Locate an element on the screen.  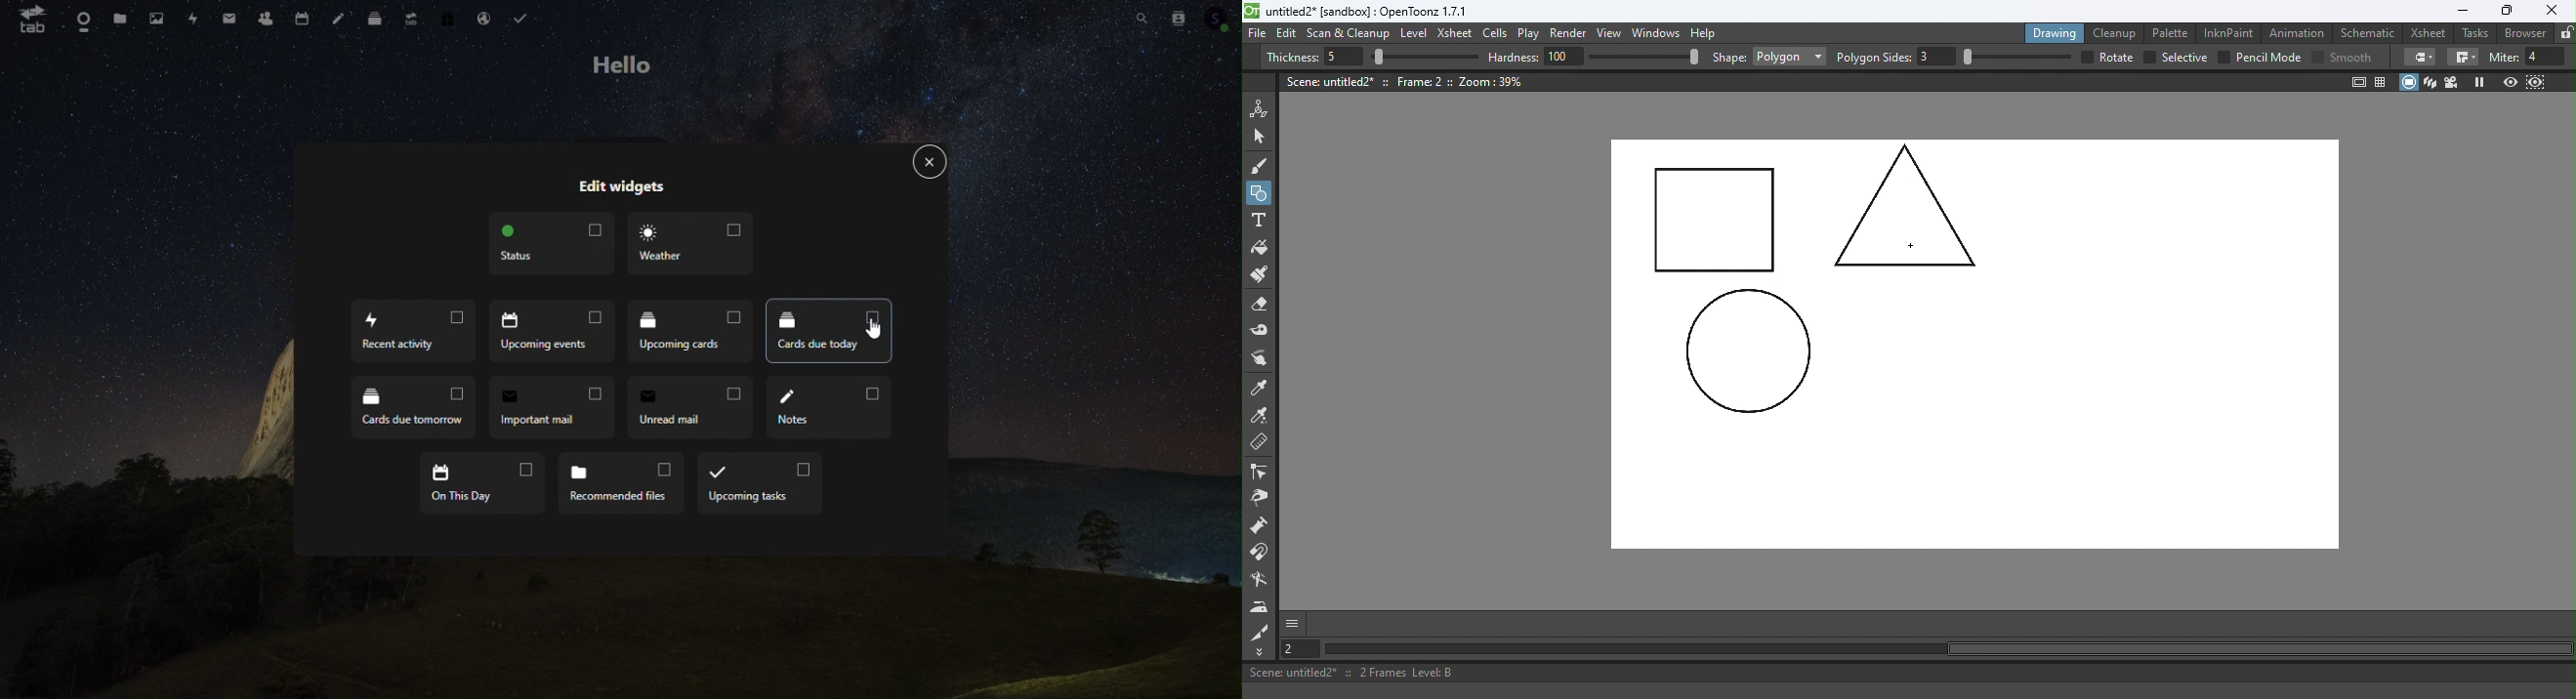
4 is located at coordinates (2546, 57).